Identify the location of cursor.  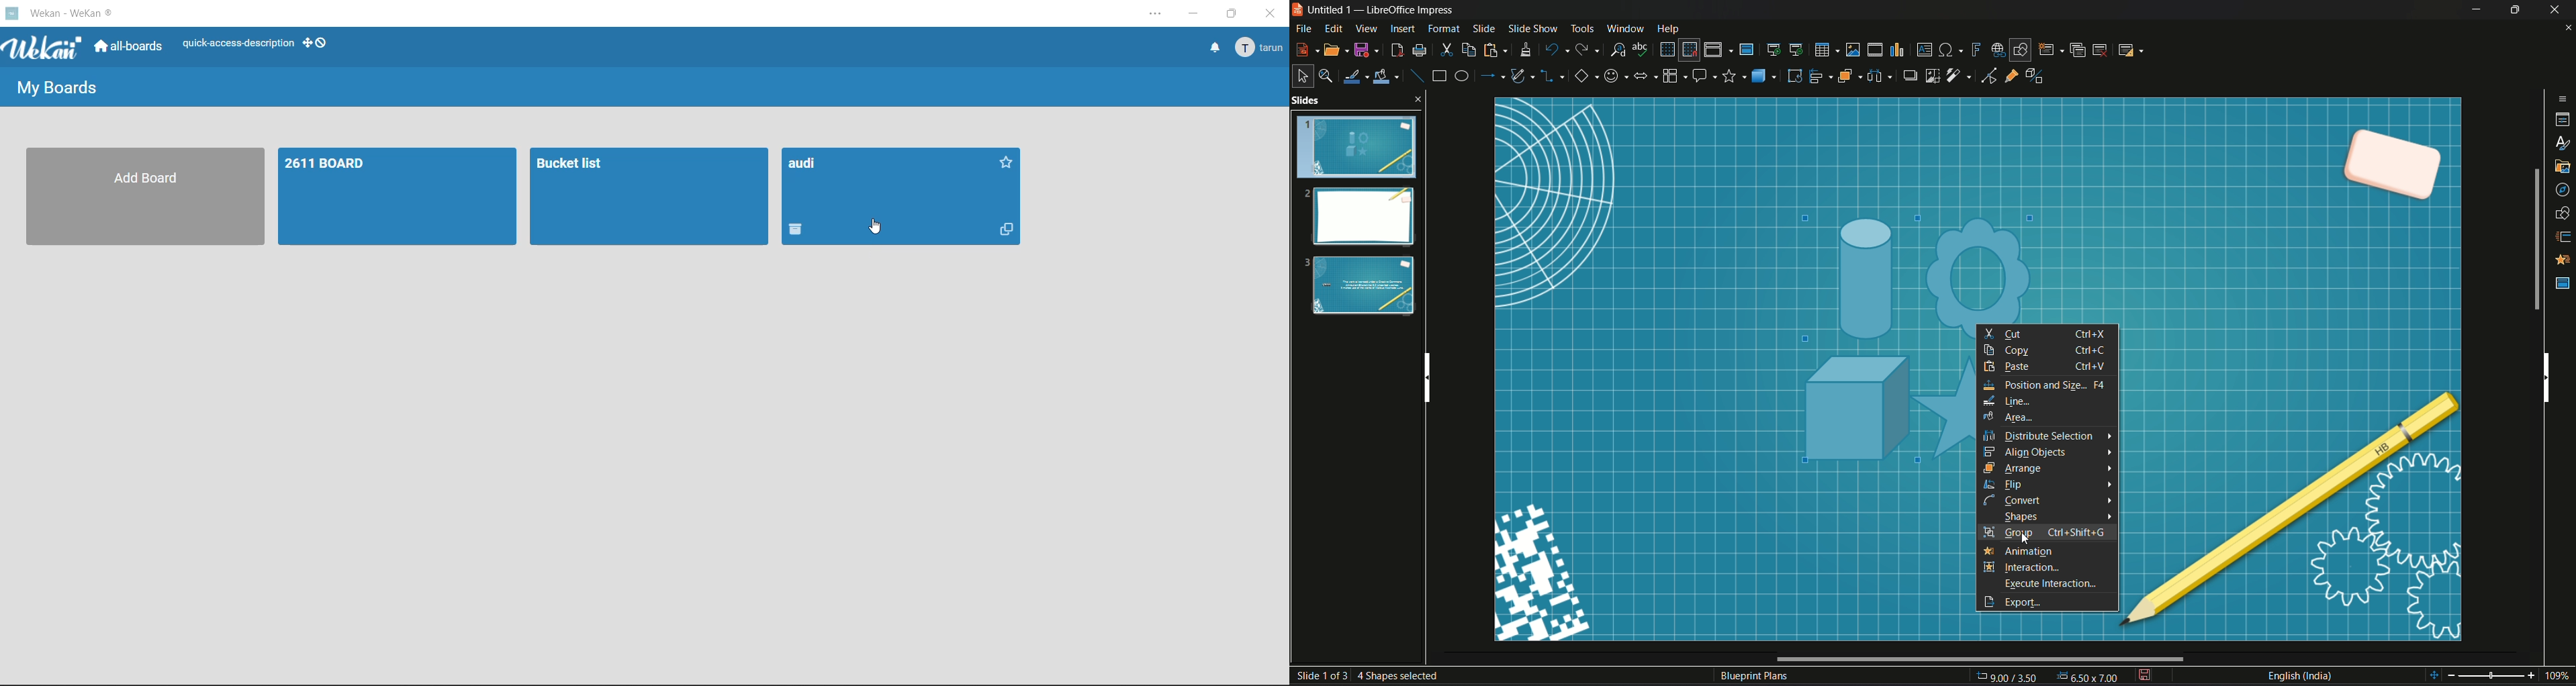
(2026, 540).